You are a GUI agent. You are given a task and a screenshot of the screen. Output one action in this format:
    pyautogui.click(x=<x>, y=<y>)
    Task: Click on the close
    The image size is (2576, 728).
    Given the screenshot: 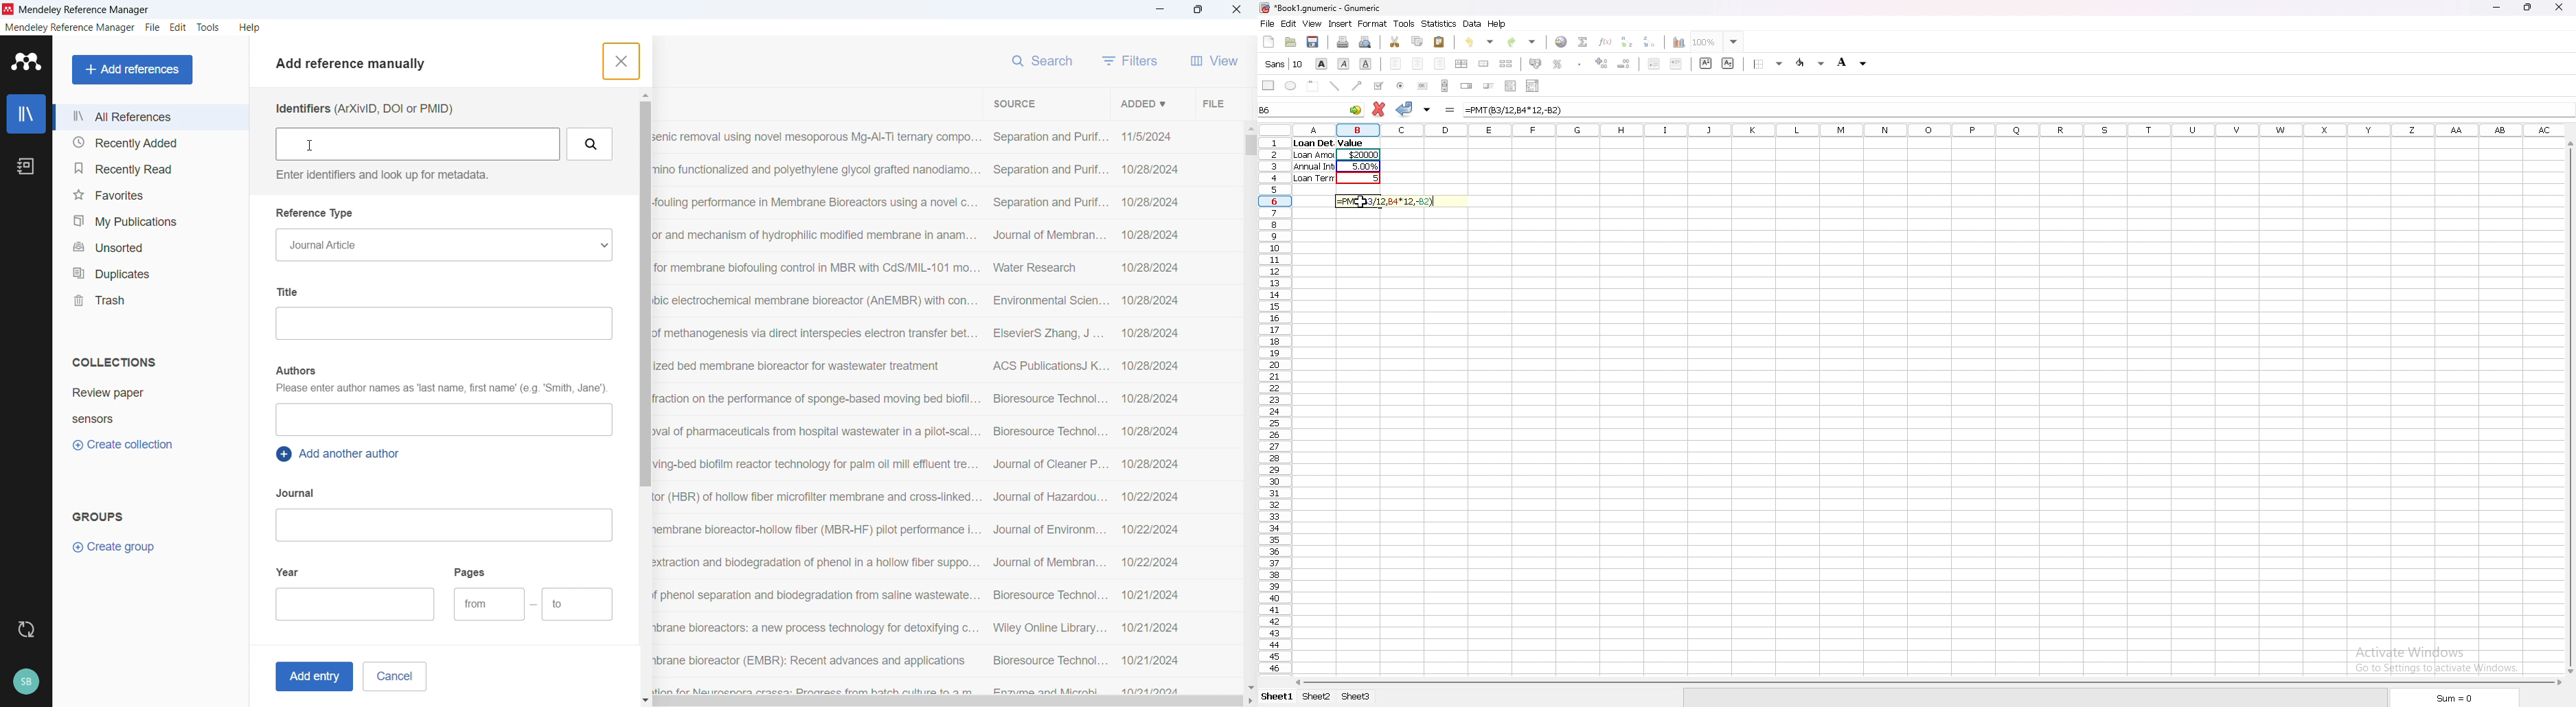 What is the action you would take?
    pyautogui.click(x=2559, y=8)
    